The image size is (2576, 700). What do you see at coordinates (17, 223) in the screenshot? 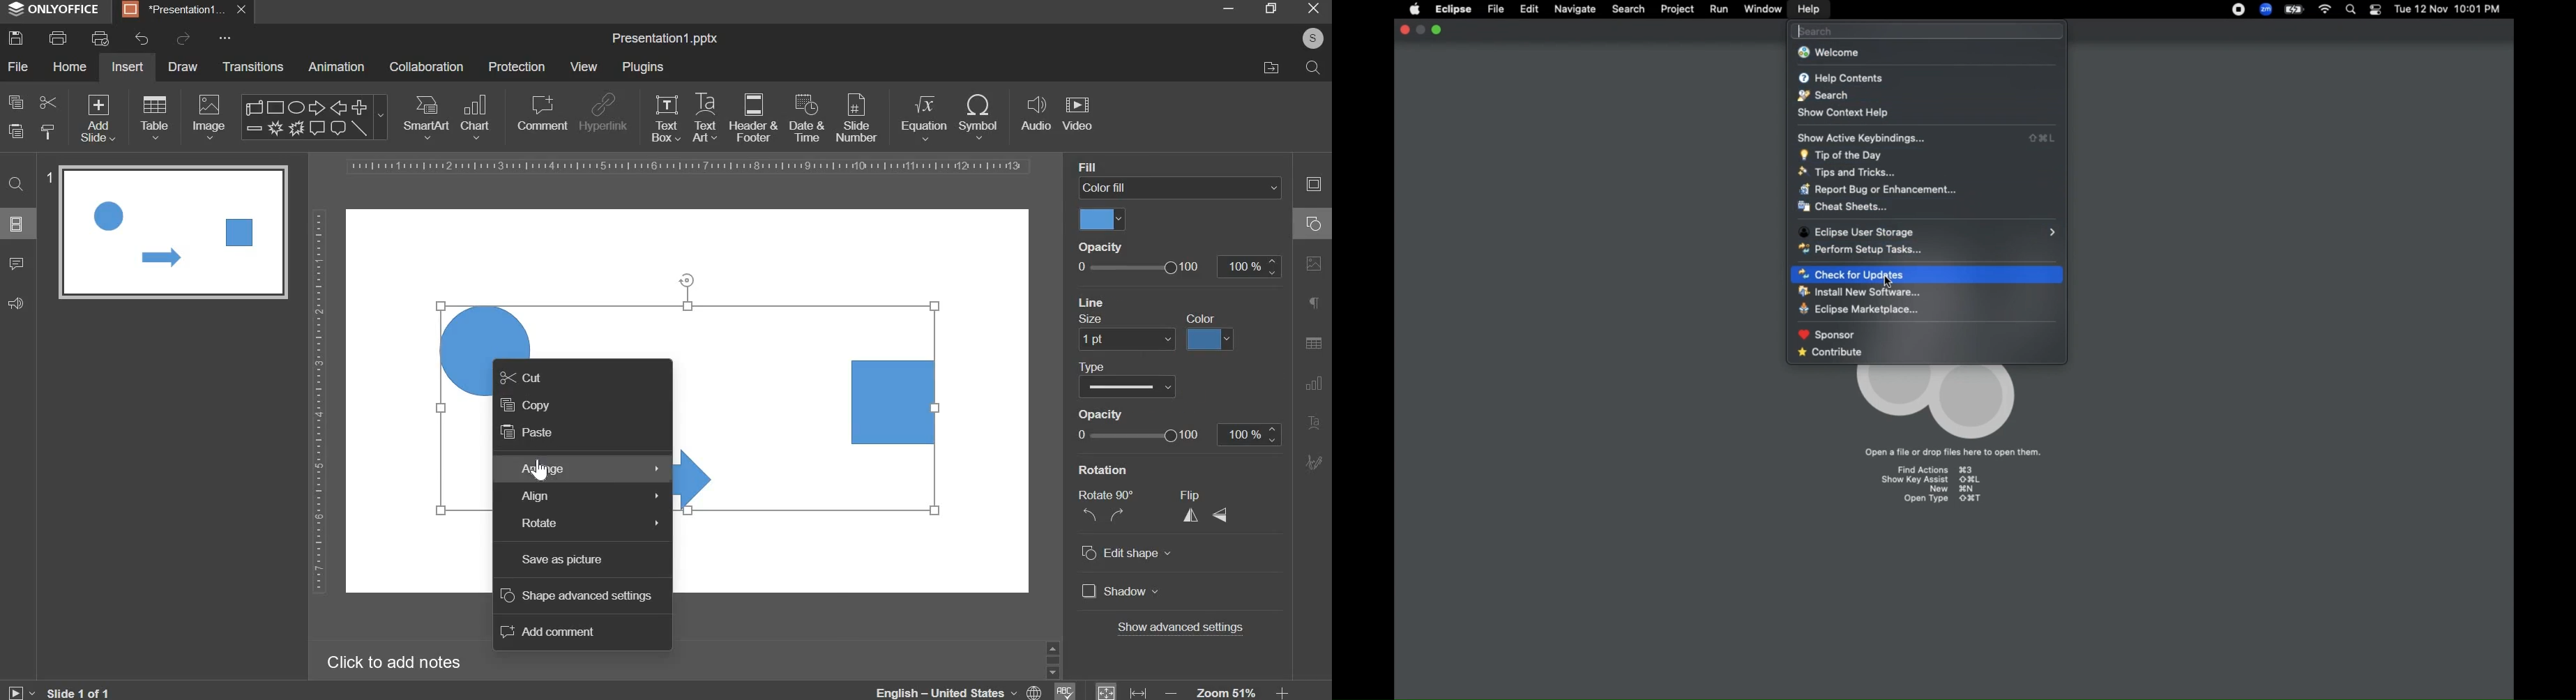
I see `slide` at bounding box center [17, 223].